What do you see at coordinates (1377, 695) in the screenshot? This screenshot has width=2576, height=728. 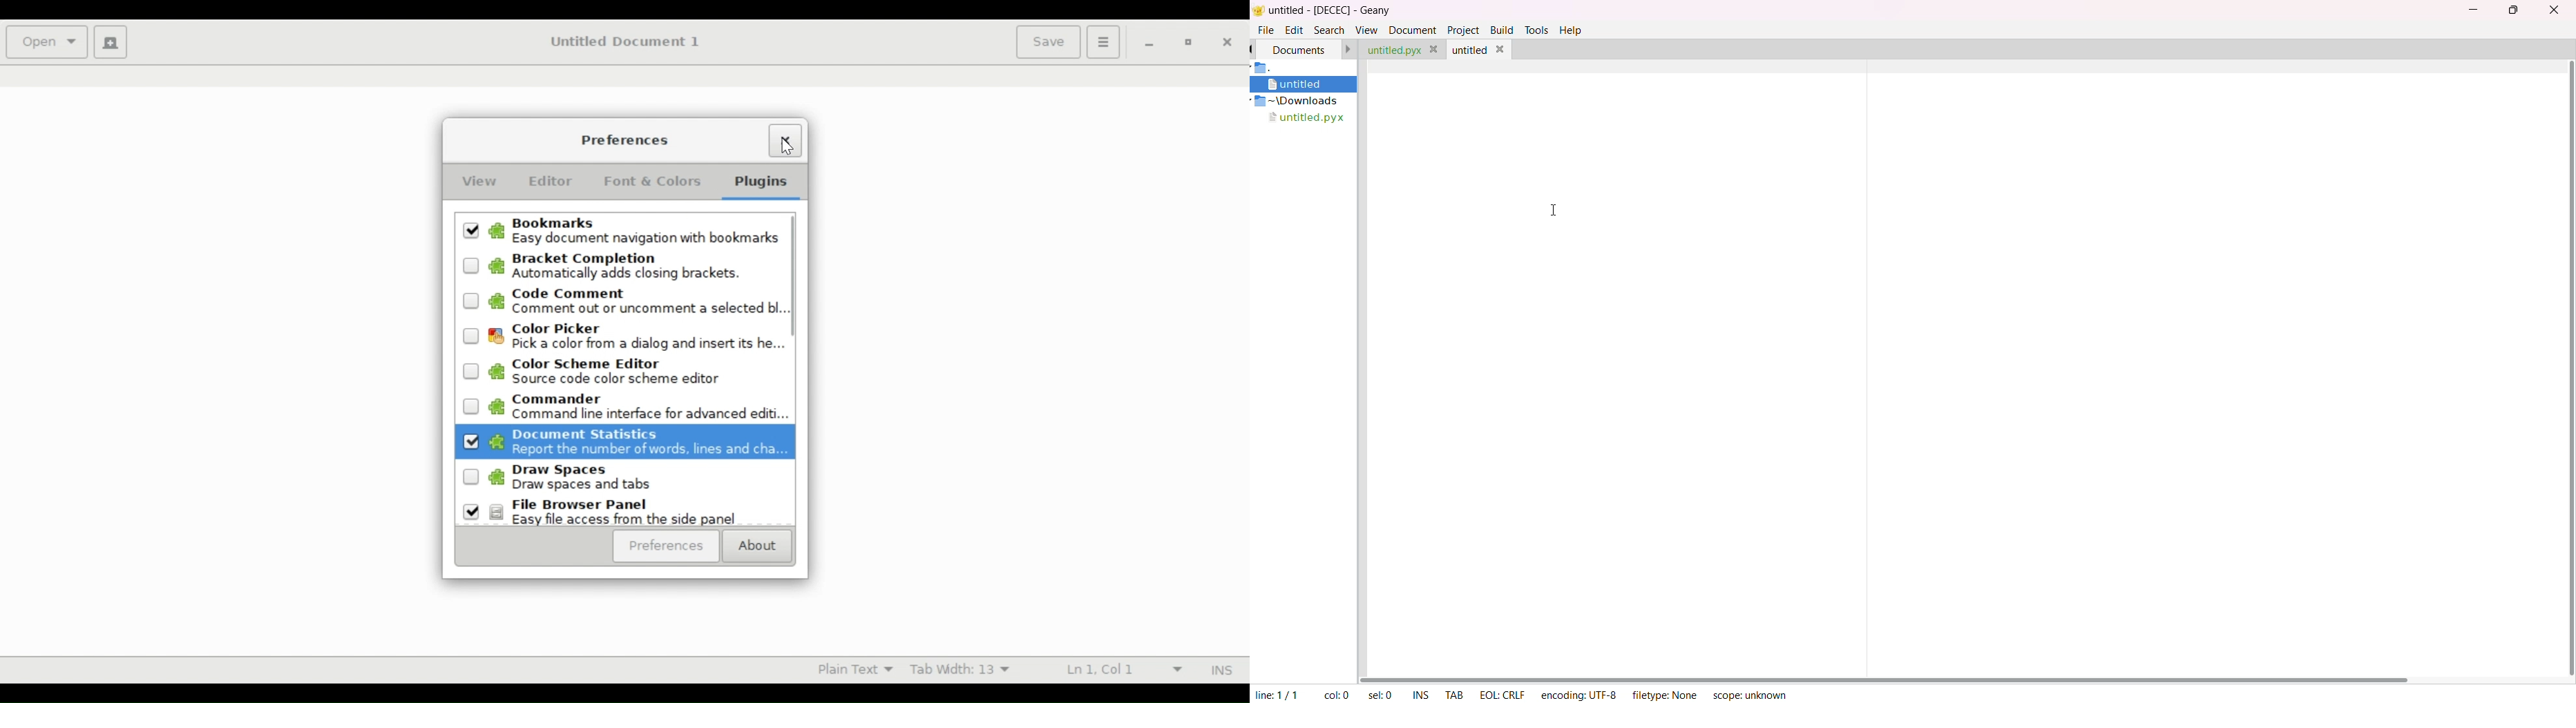 I see `sel: 0` at bounding box center [1377, 695].